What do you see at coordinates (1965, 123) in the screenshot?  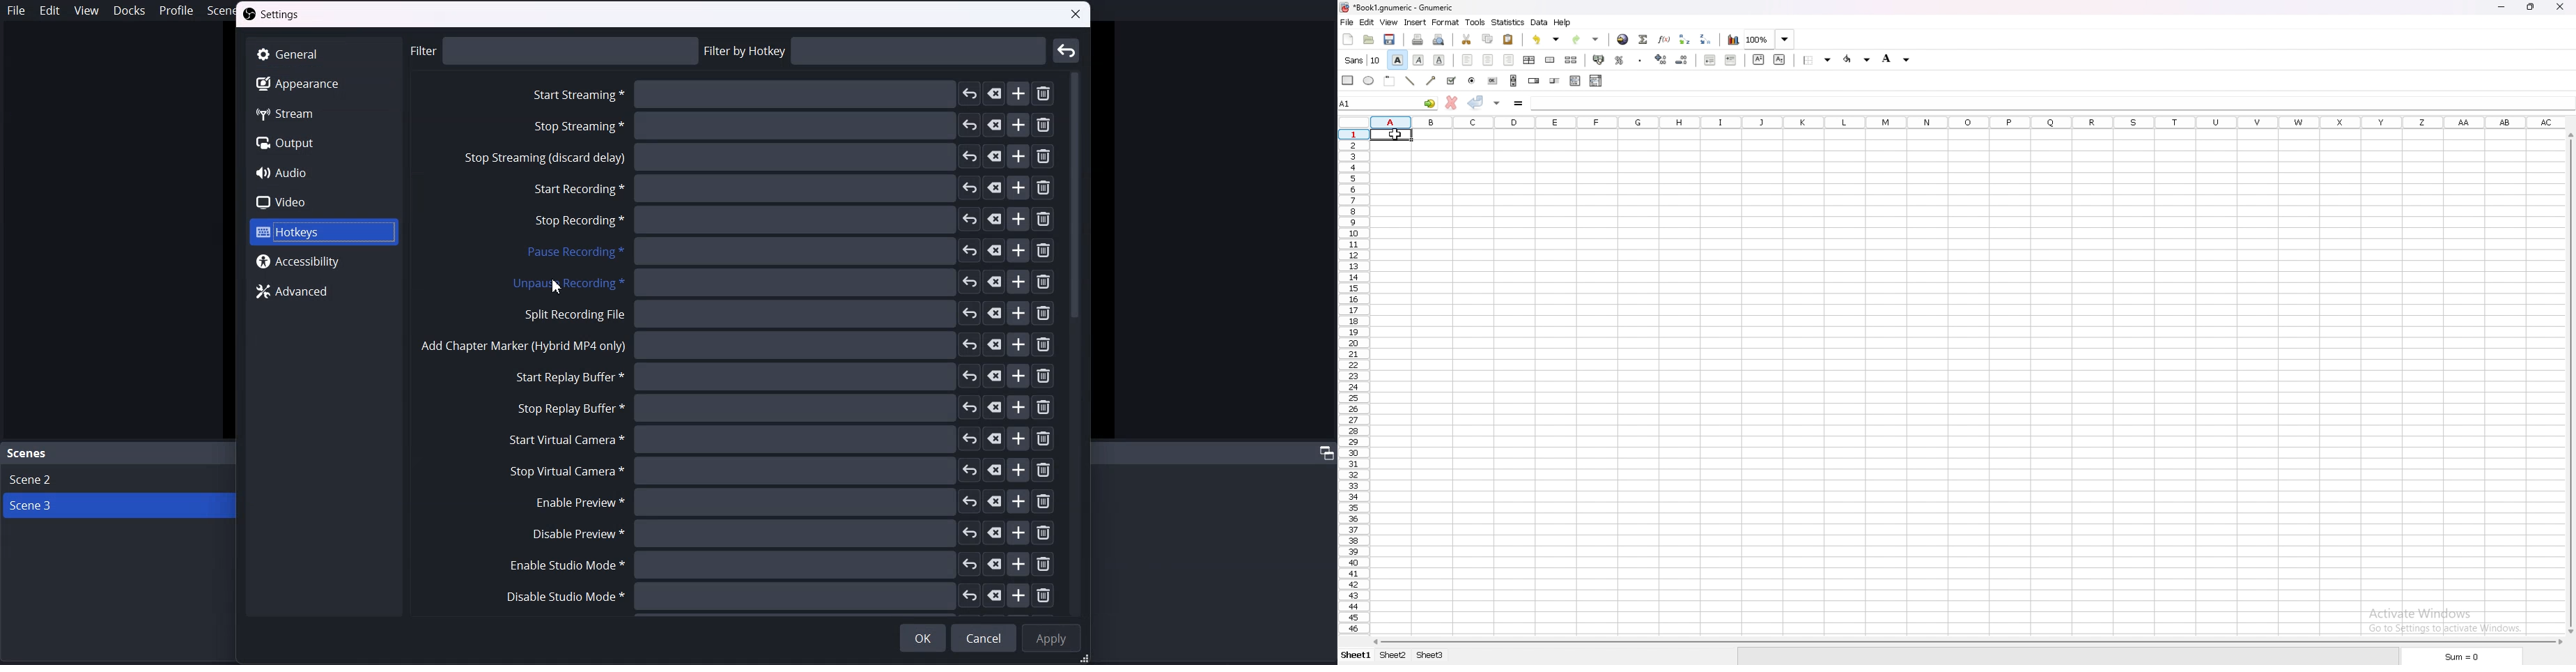 I see `columns` at bounding box center [1965, 123].